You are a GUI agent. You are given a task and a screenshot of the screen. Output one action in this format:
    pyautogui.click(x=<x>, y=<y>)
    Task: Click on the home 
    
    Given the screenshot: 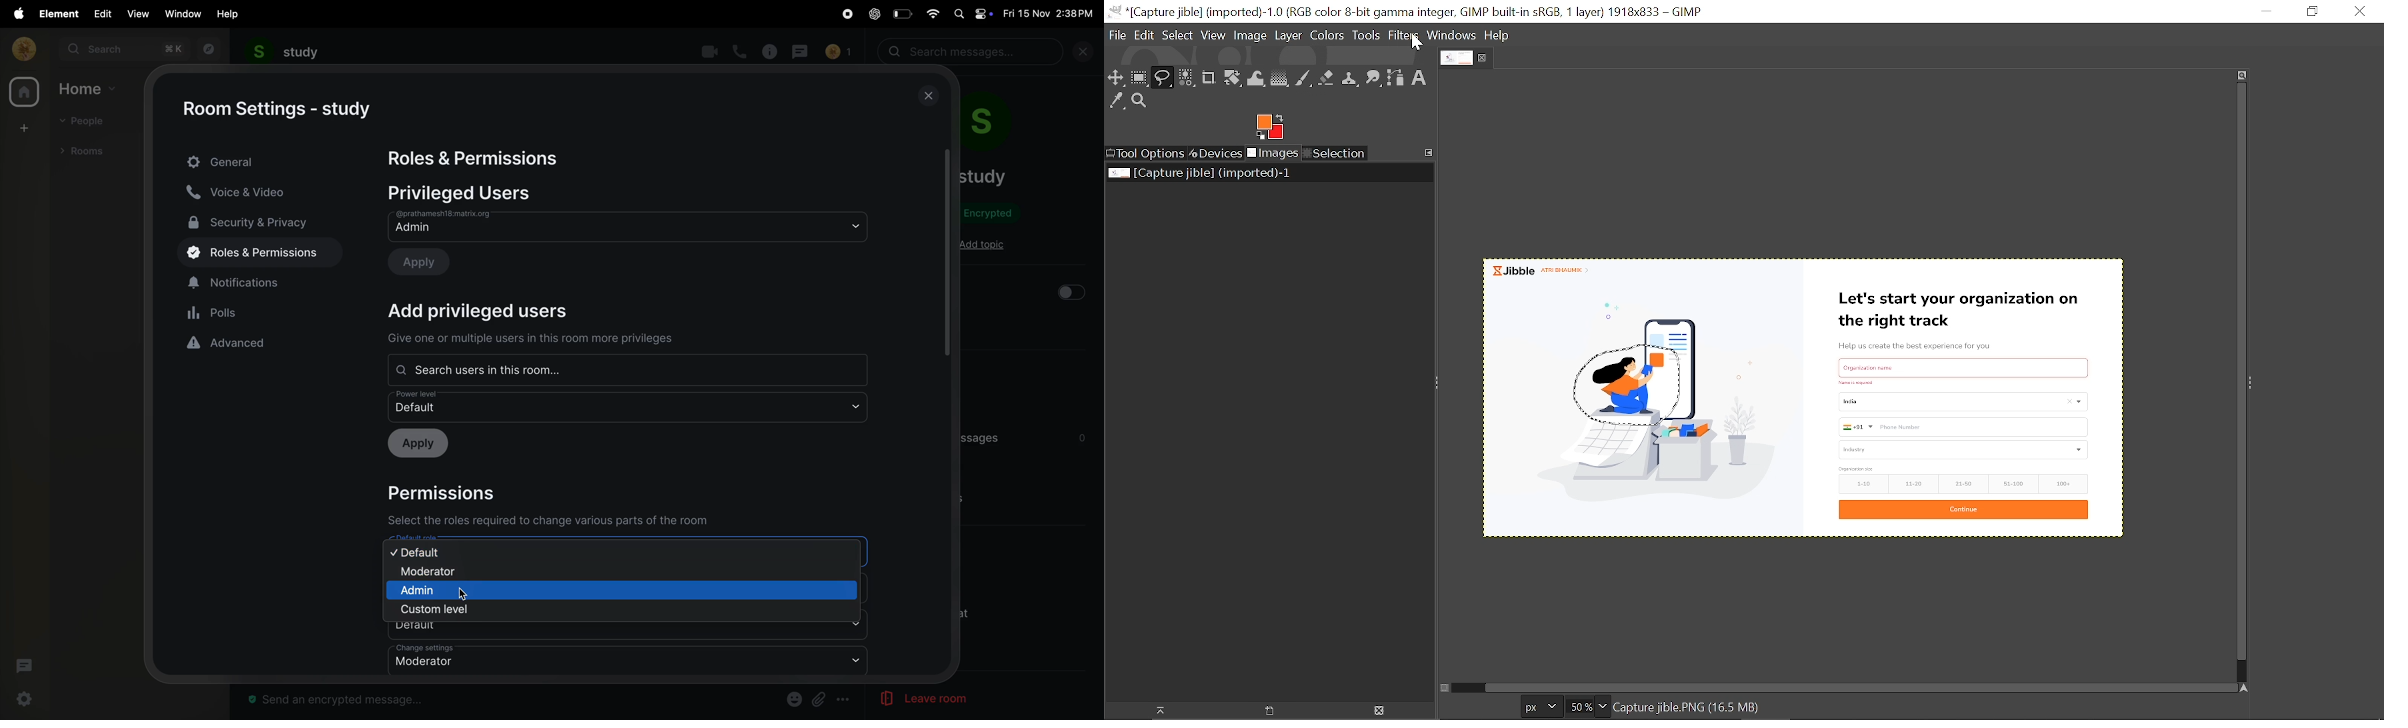 What is the action you would take?
    pyautogui.click(x=24, y=93)
    